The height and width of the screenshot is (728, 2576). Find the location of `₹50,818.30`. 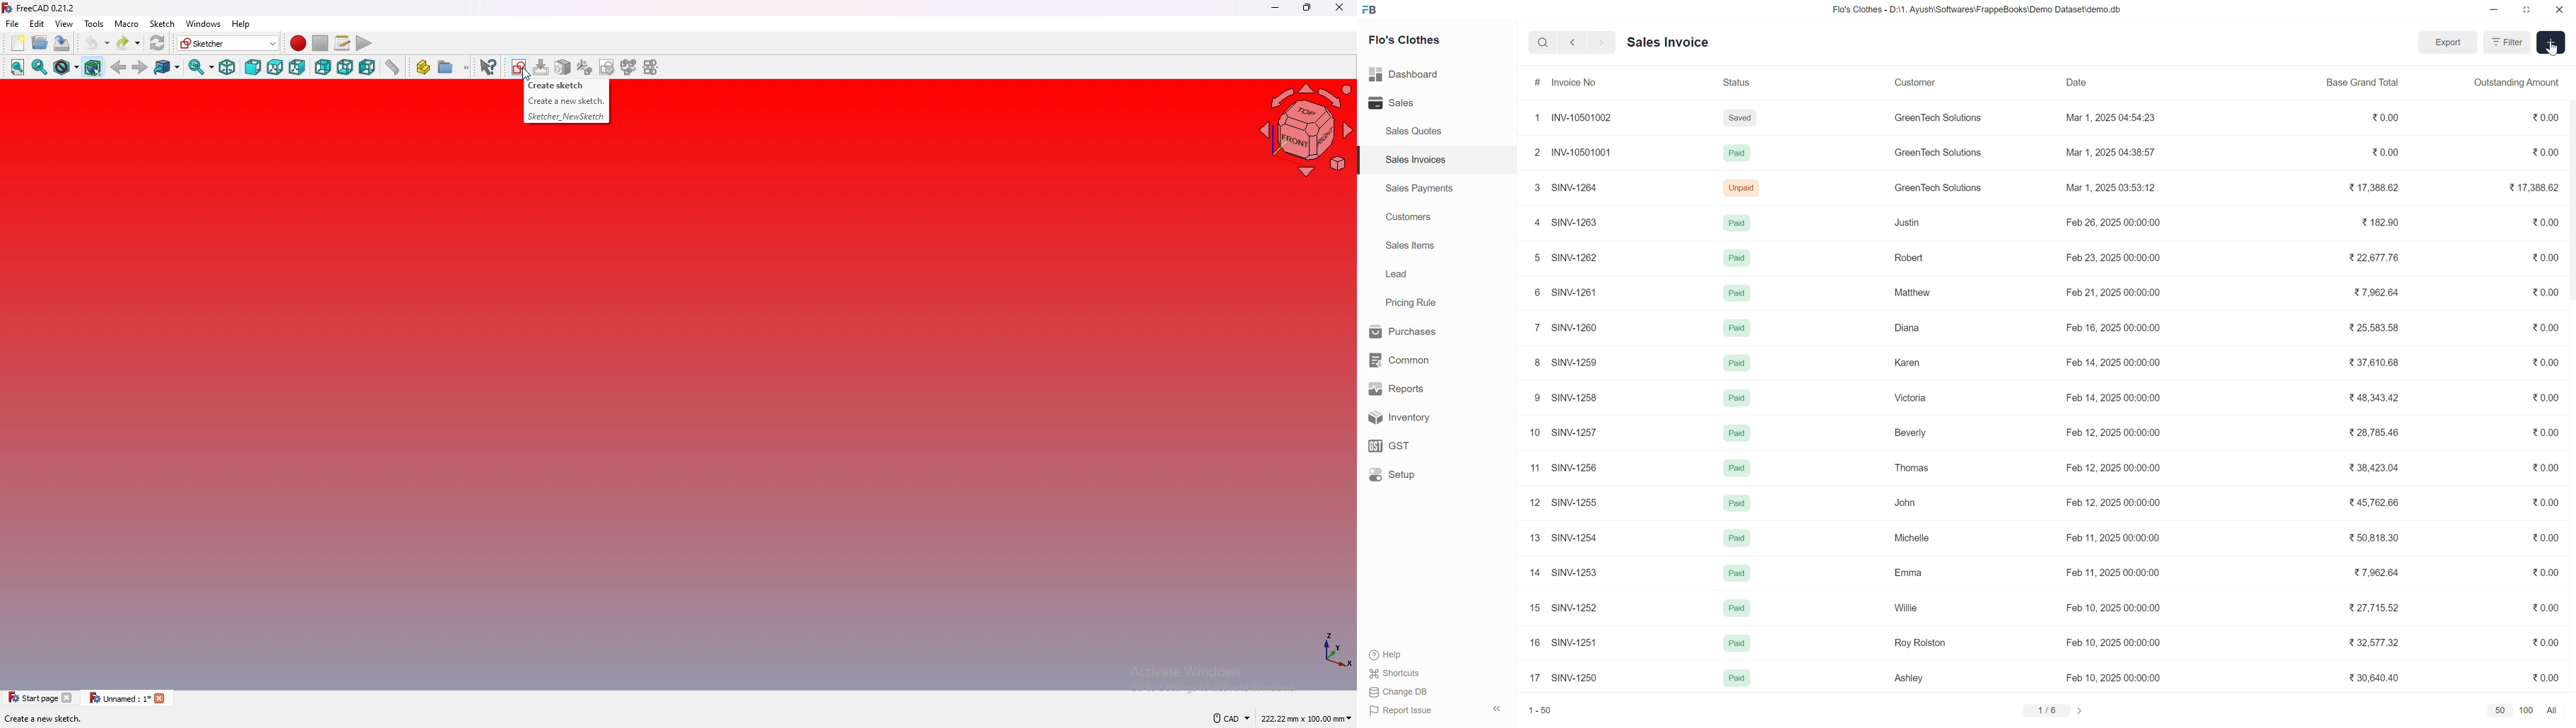

₹50,818.30 is located at coordinates (2365, 539).